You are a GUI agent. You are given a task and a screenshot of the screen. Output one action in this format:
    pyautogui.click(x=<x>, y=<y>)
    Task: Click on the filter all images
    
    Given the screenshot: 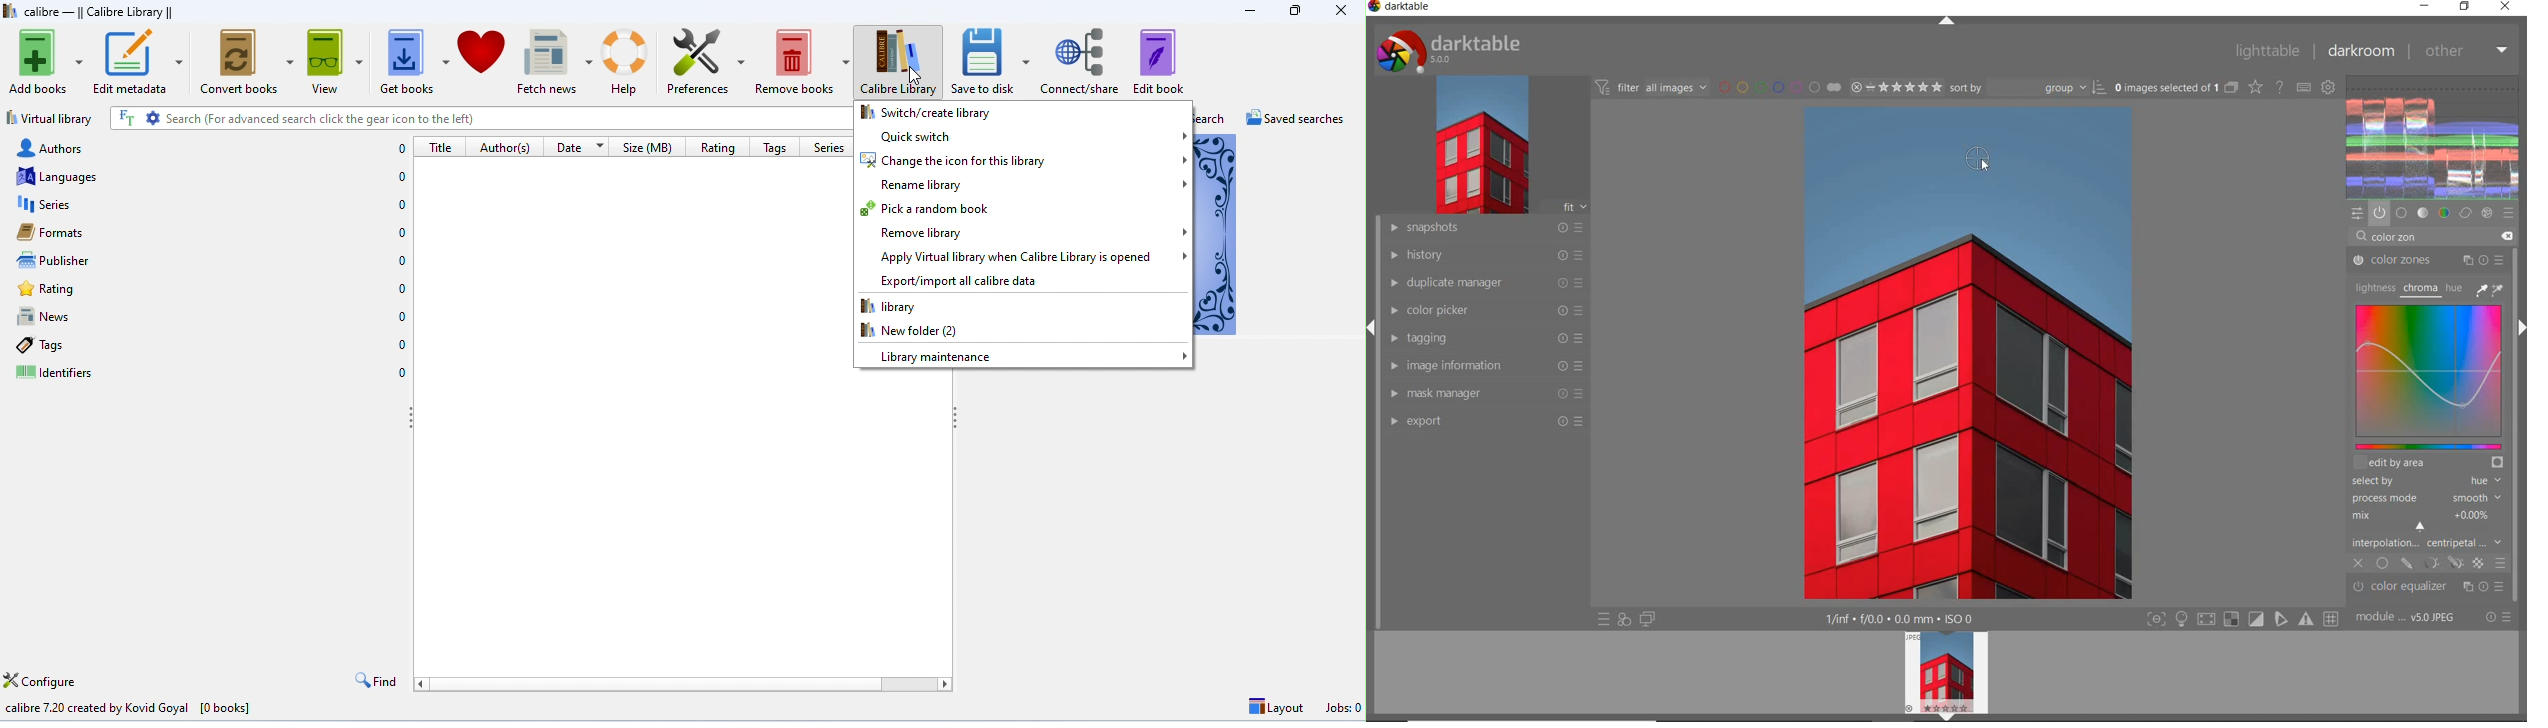 What is the action you would take?
    pyautogui.click(x=1652, y=87)
    